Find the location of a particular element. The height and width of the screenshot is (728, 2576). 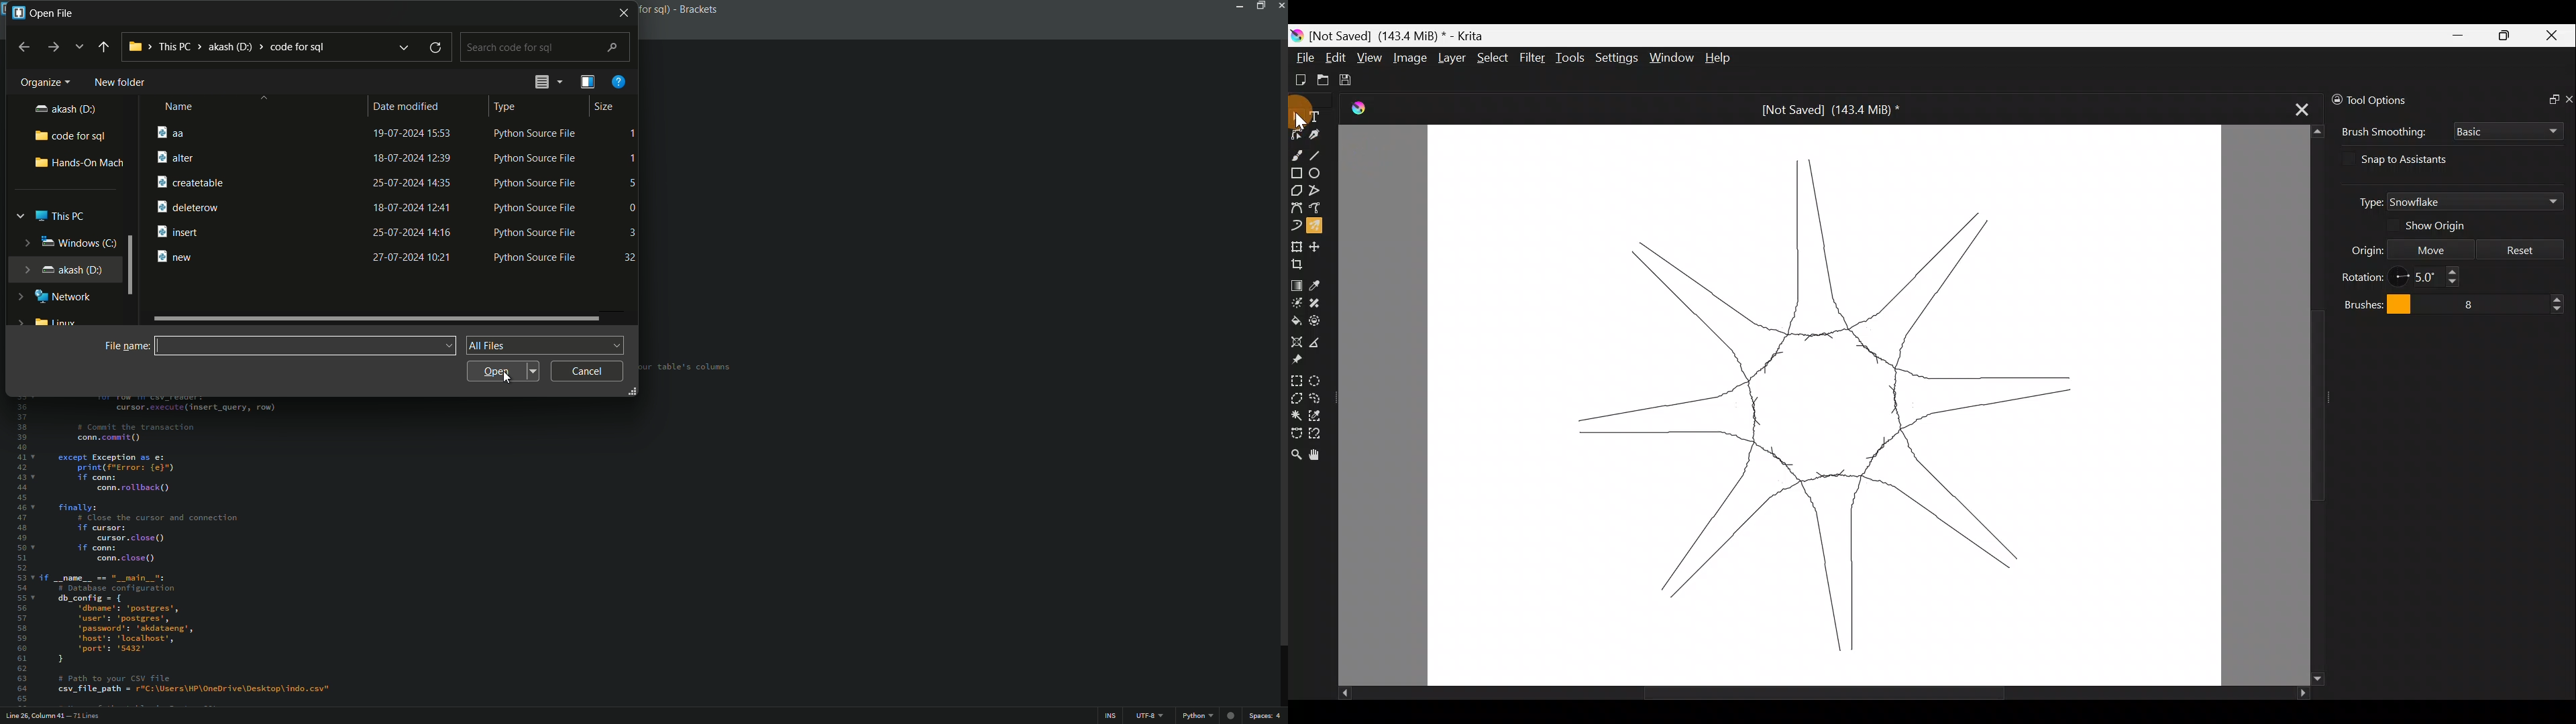

Scroll bar is located at coordinates (1802, 692).